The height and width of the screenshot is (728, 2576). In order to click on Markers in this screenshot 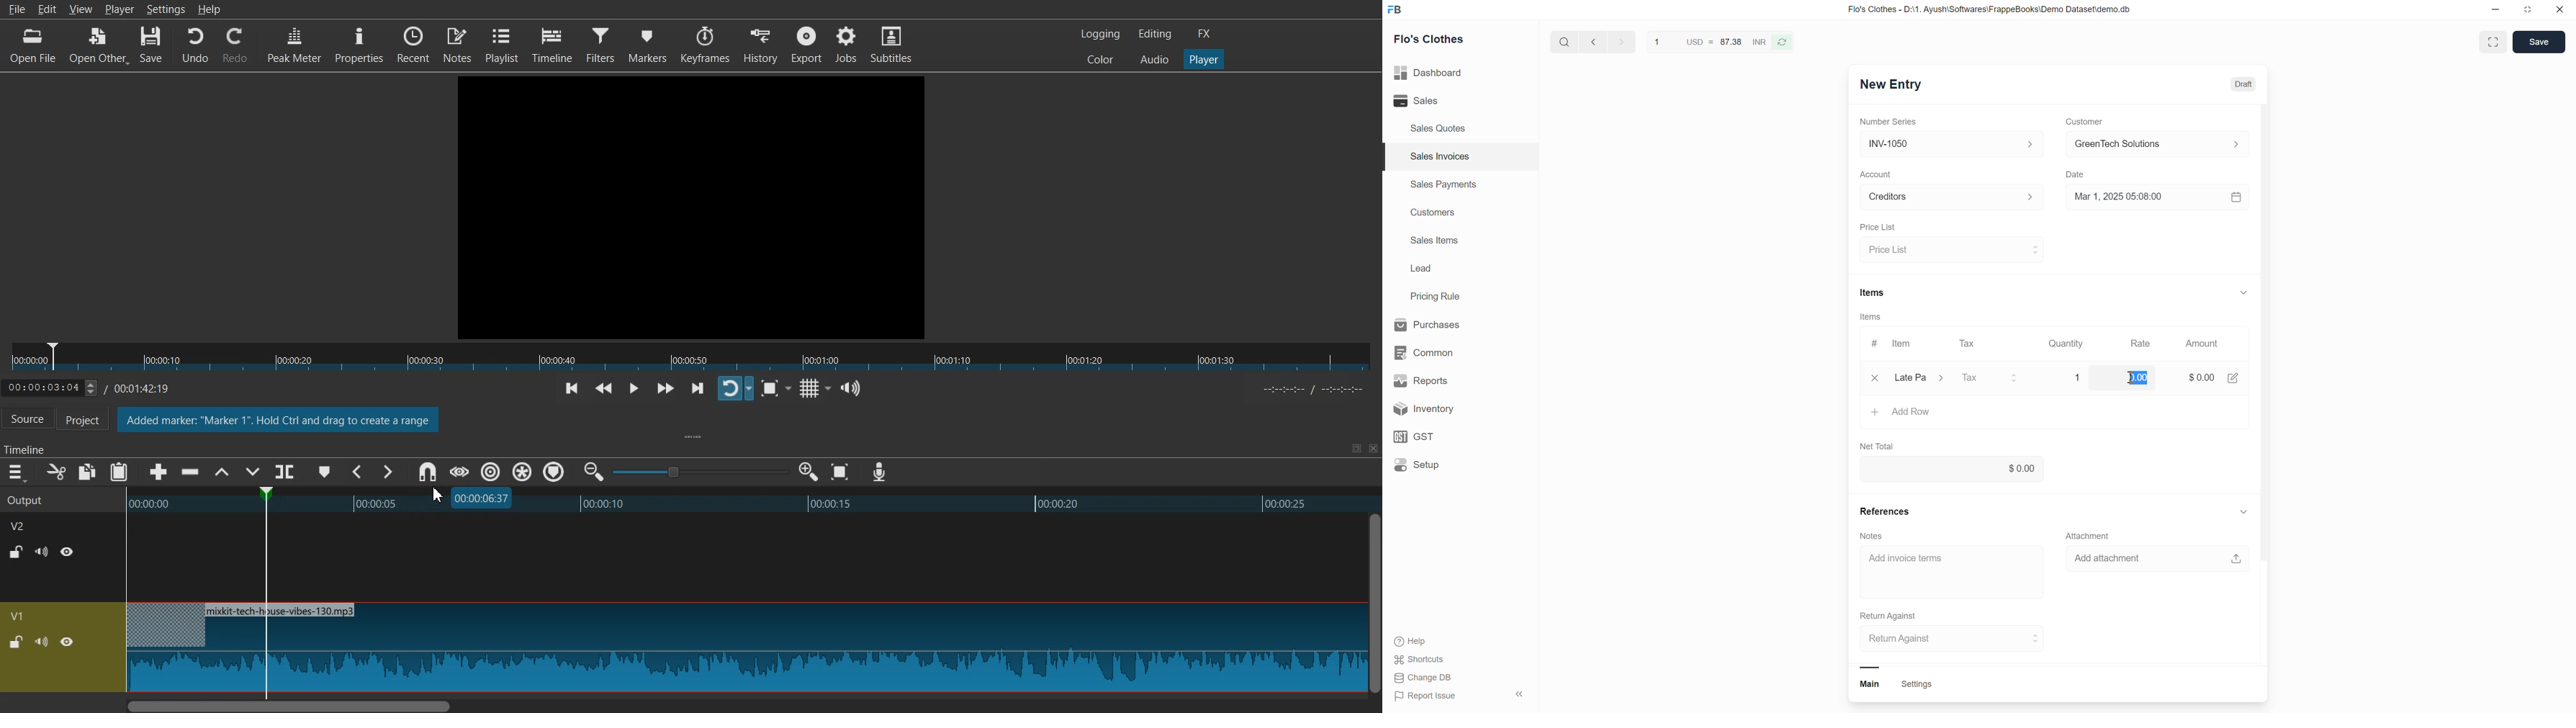, I will do `click(648, 44)`.